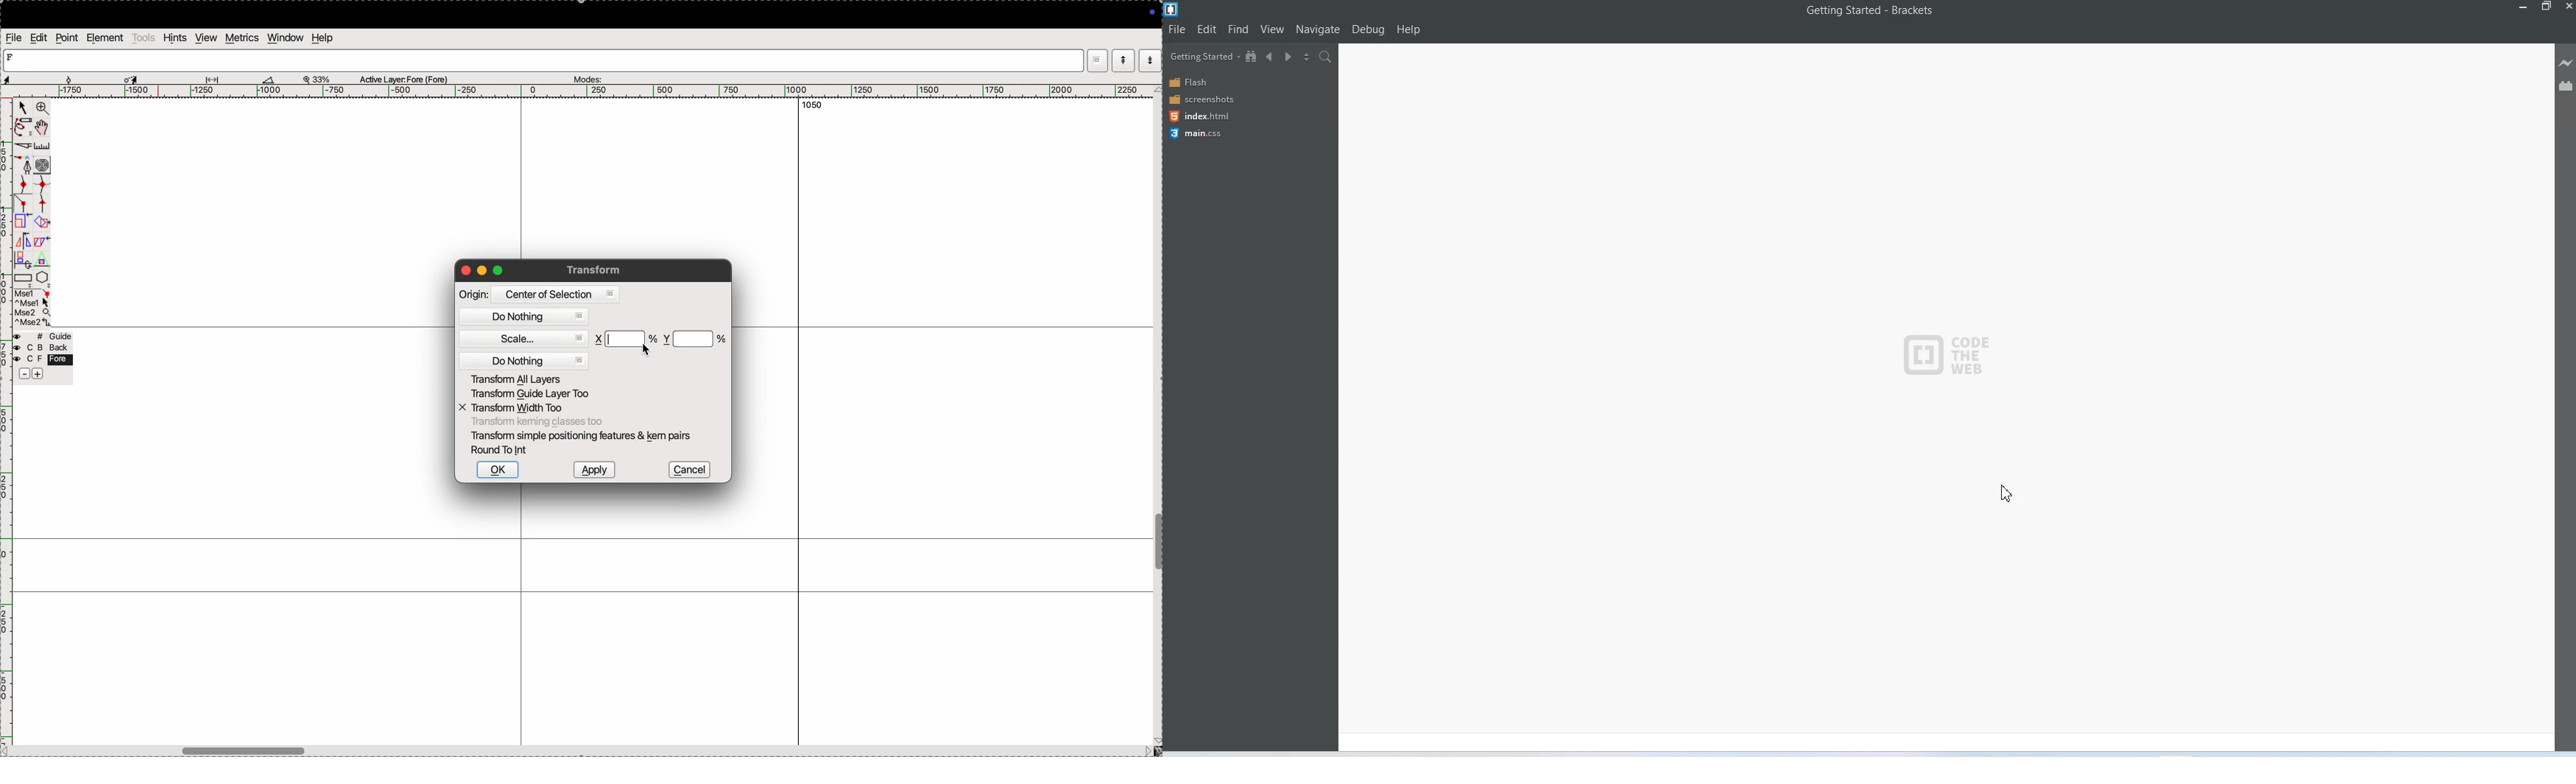 This screenshot has height=784, width=2576. Describe the element at coordinates (21, 261) in the screenshot. I see `duplicate` at that location.